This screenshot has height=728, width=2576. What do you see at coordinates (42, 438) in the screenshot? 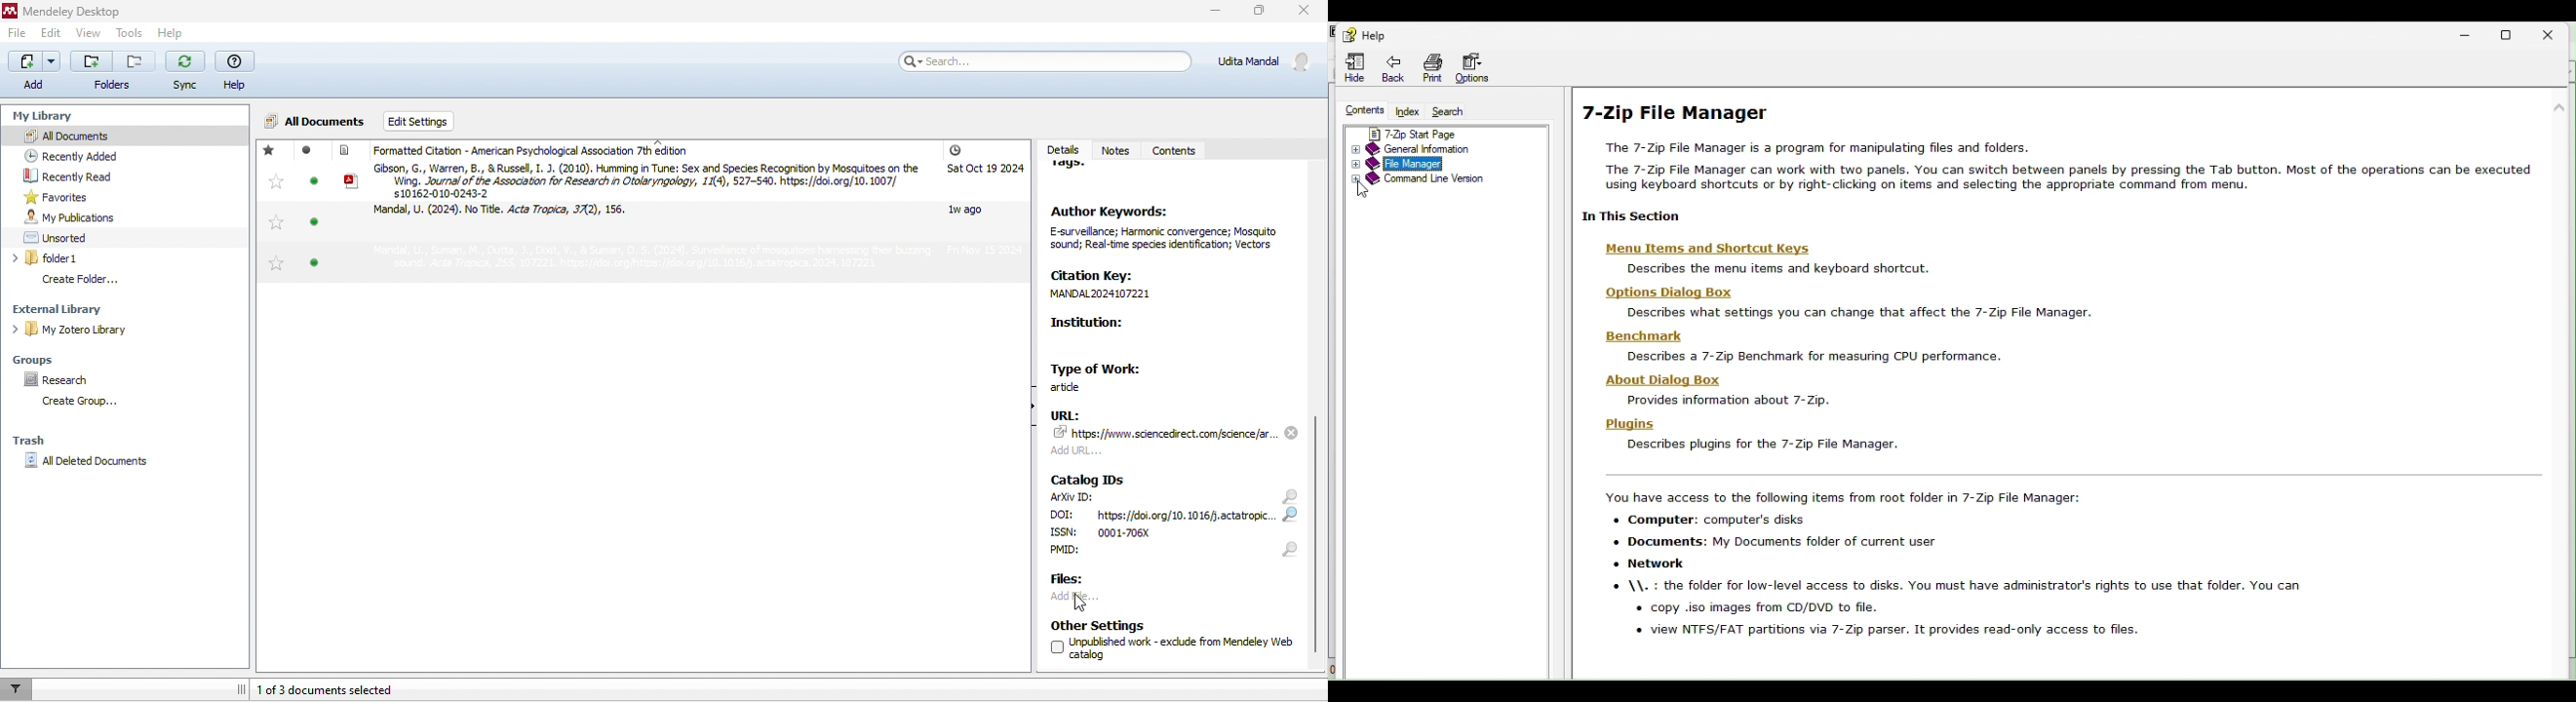
I see `trash` at bounding box center [42, 438].